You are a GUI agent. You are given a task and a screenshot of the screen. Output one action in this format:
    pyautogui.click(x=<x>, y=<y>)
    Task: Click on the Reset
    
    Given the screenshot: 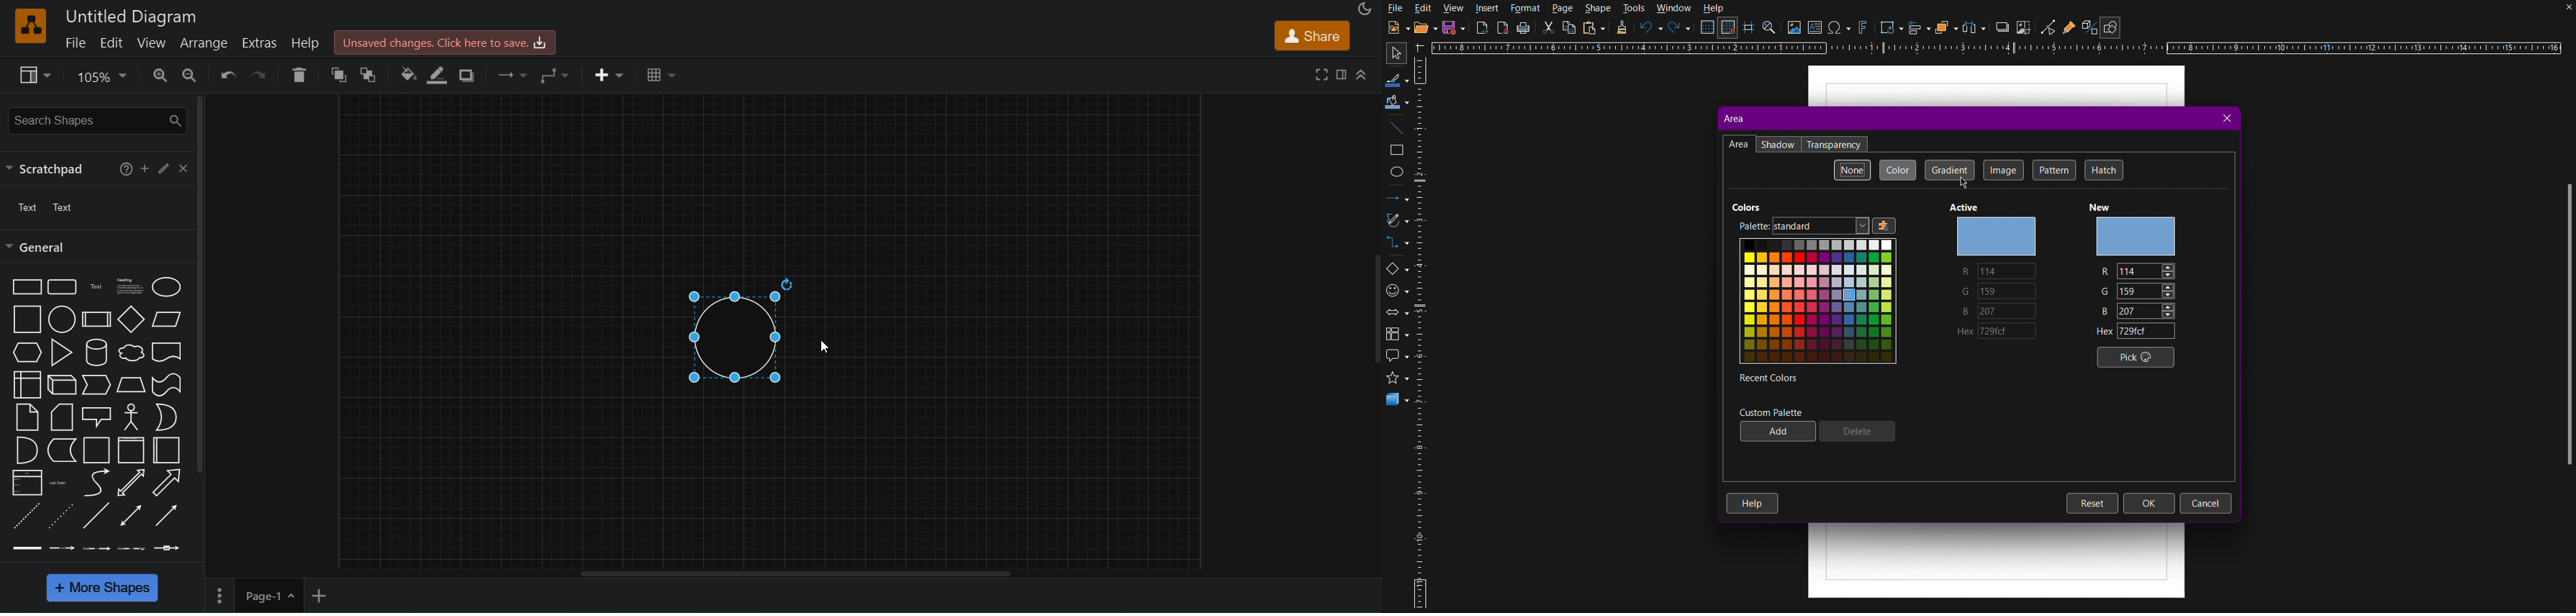 What is the action you would take?
    pyautogui.click(x=2092, y=503)
    